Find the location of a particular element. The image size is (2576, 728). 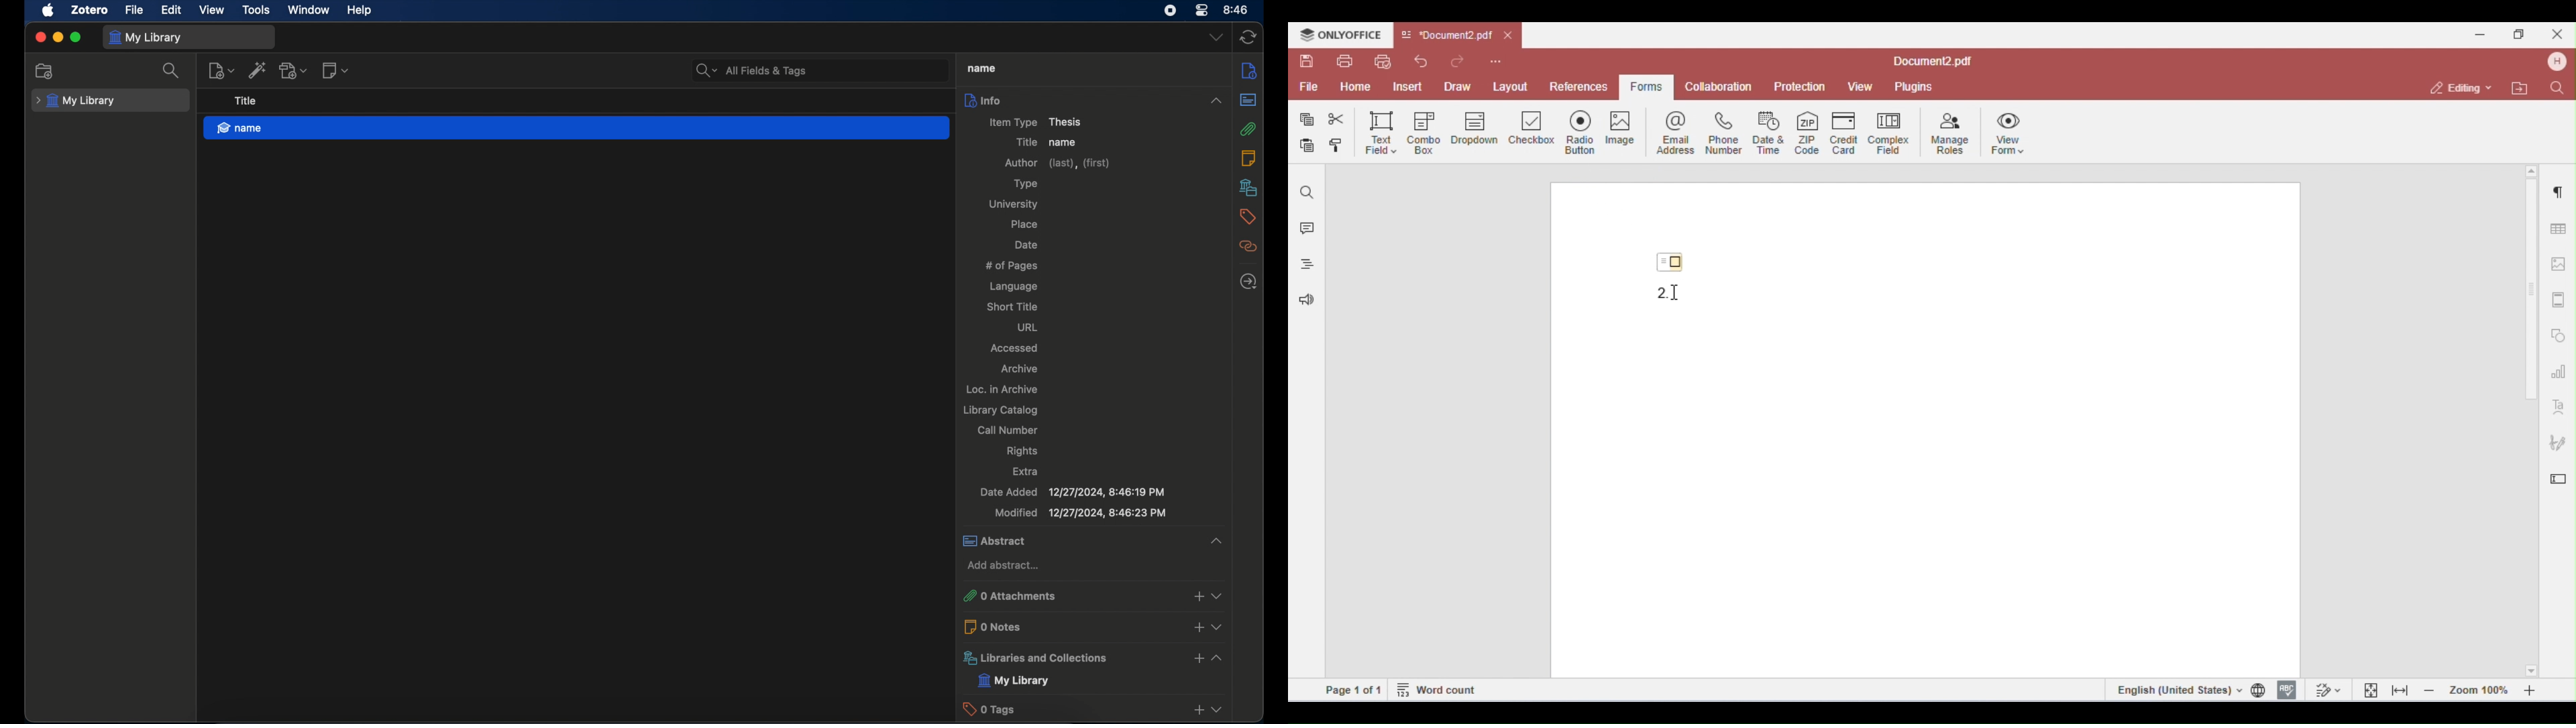

call number is located at coordinates (1008, 430).